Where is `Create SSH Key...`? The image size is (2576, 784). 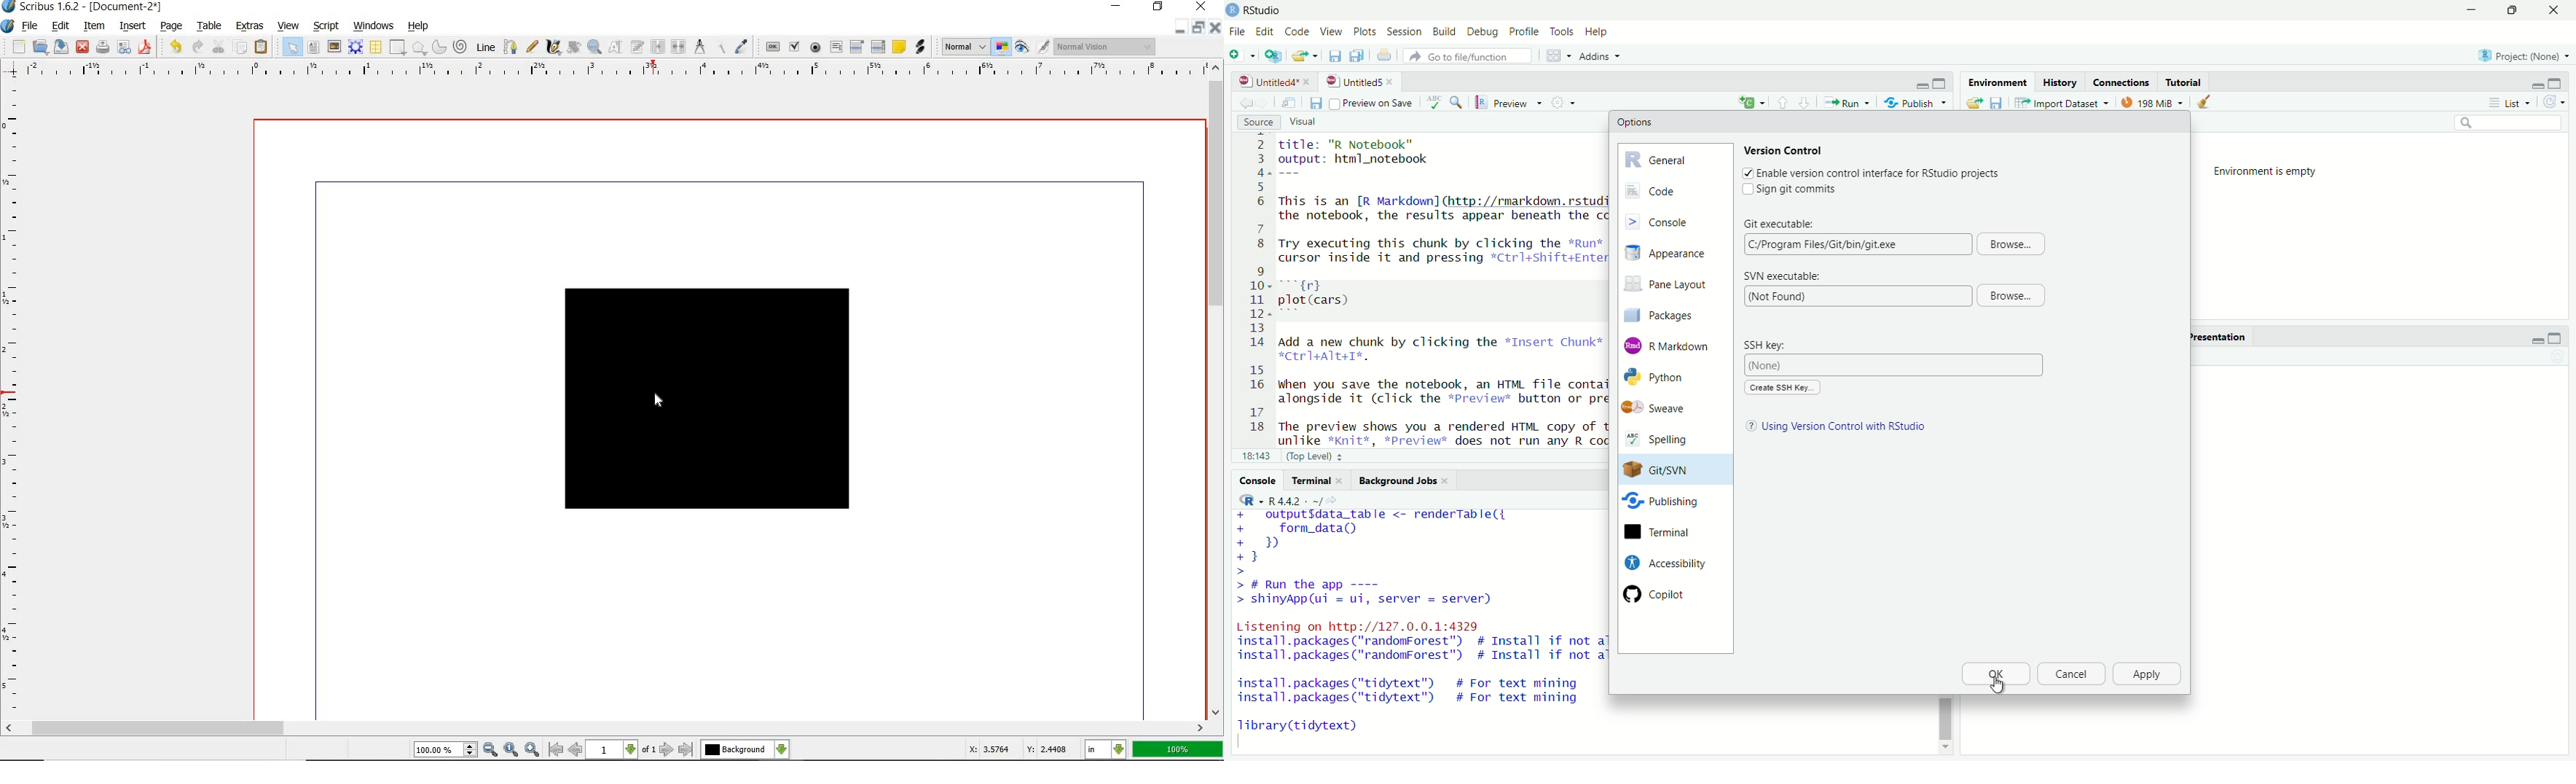
Create SSH Key... is located at coordinates (1782, 388).